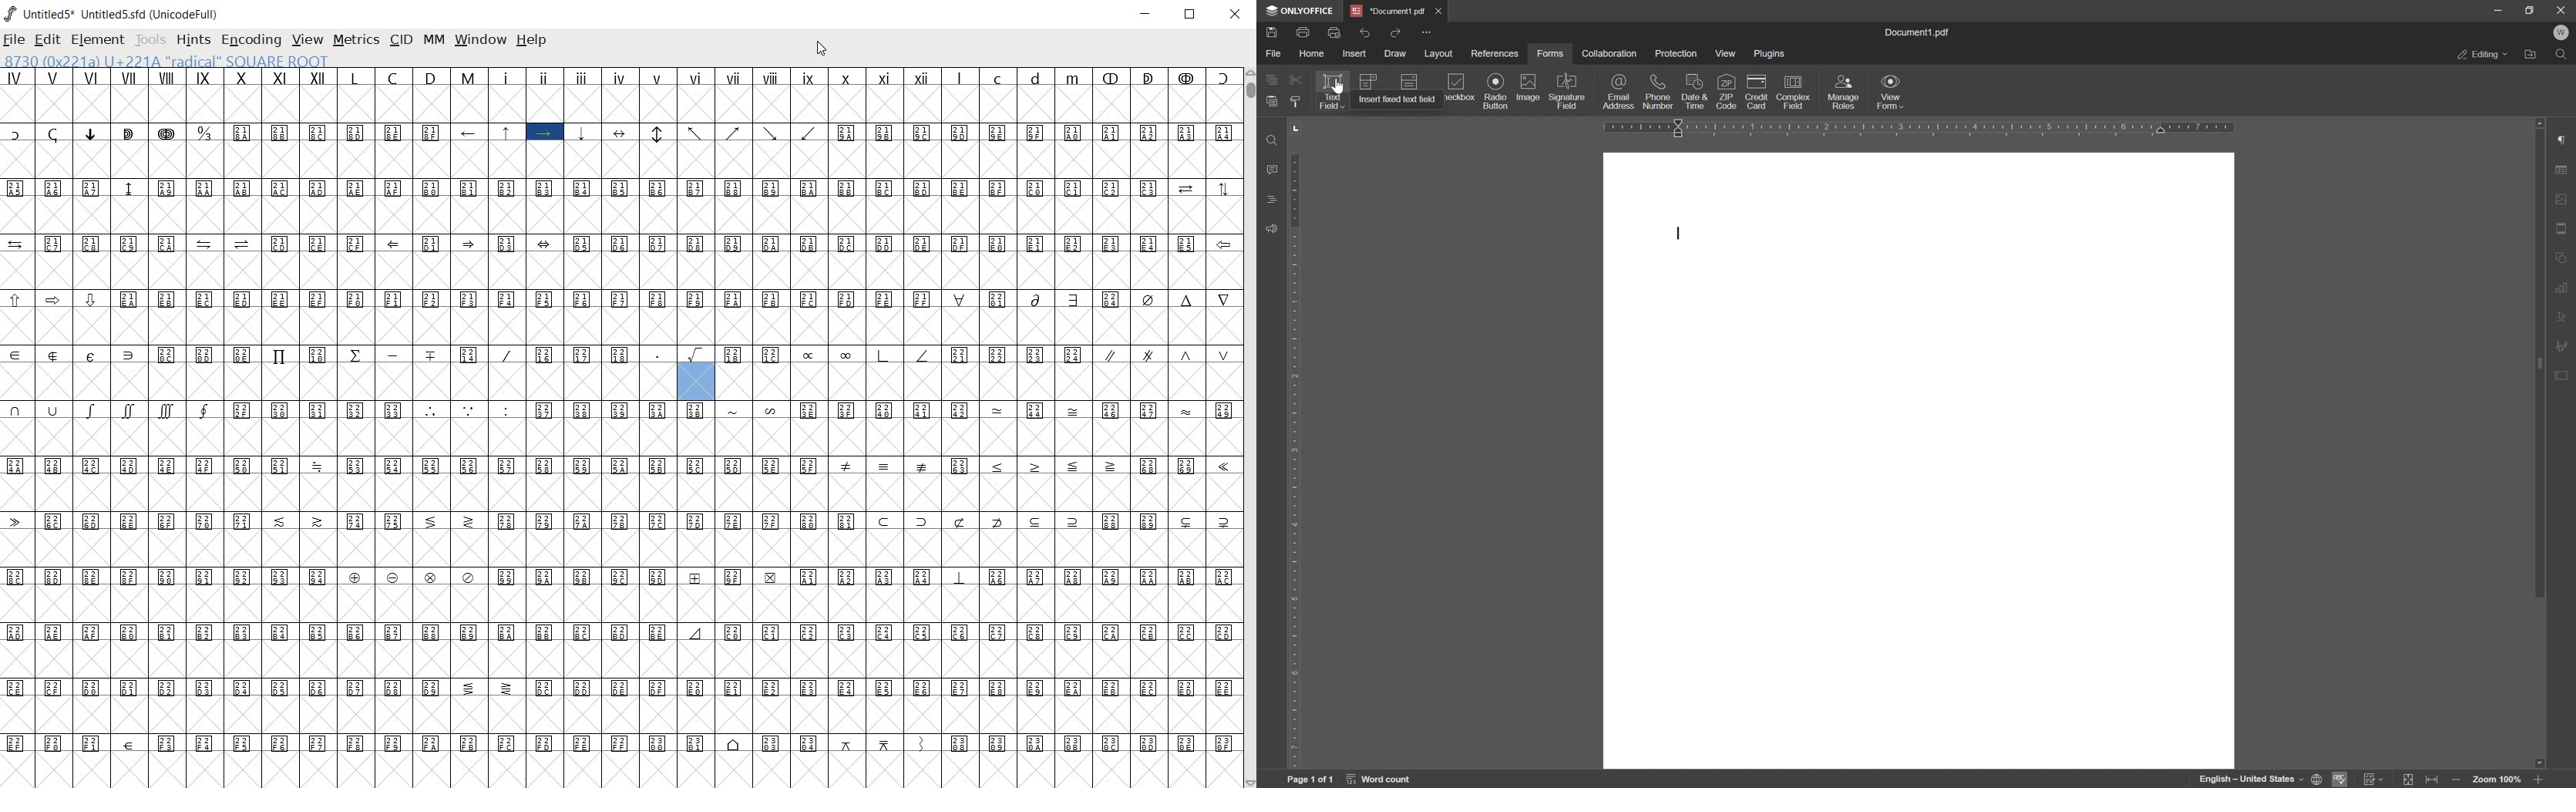 This screenshot has width=2576, height=812. Describe the element at coordinates (1460, 86) in the screenshot. I see `checkbox` at that location.